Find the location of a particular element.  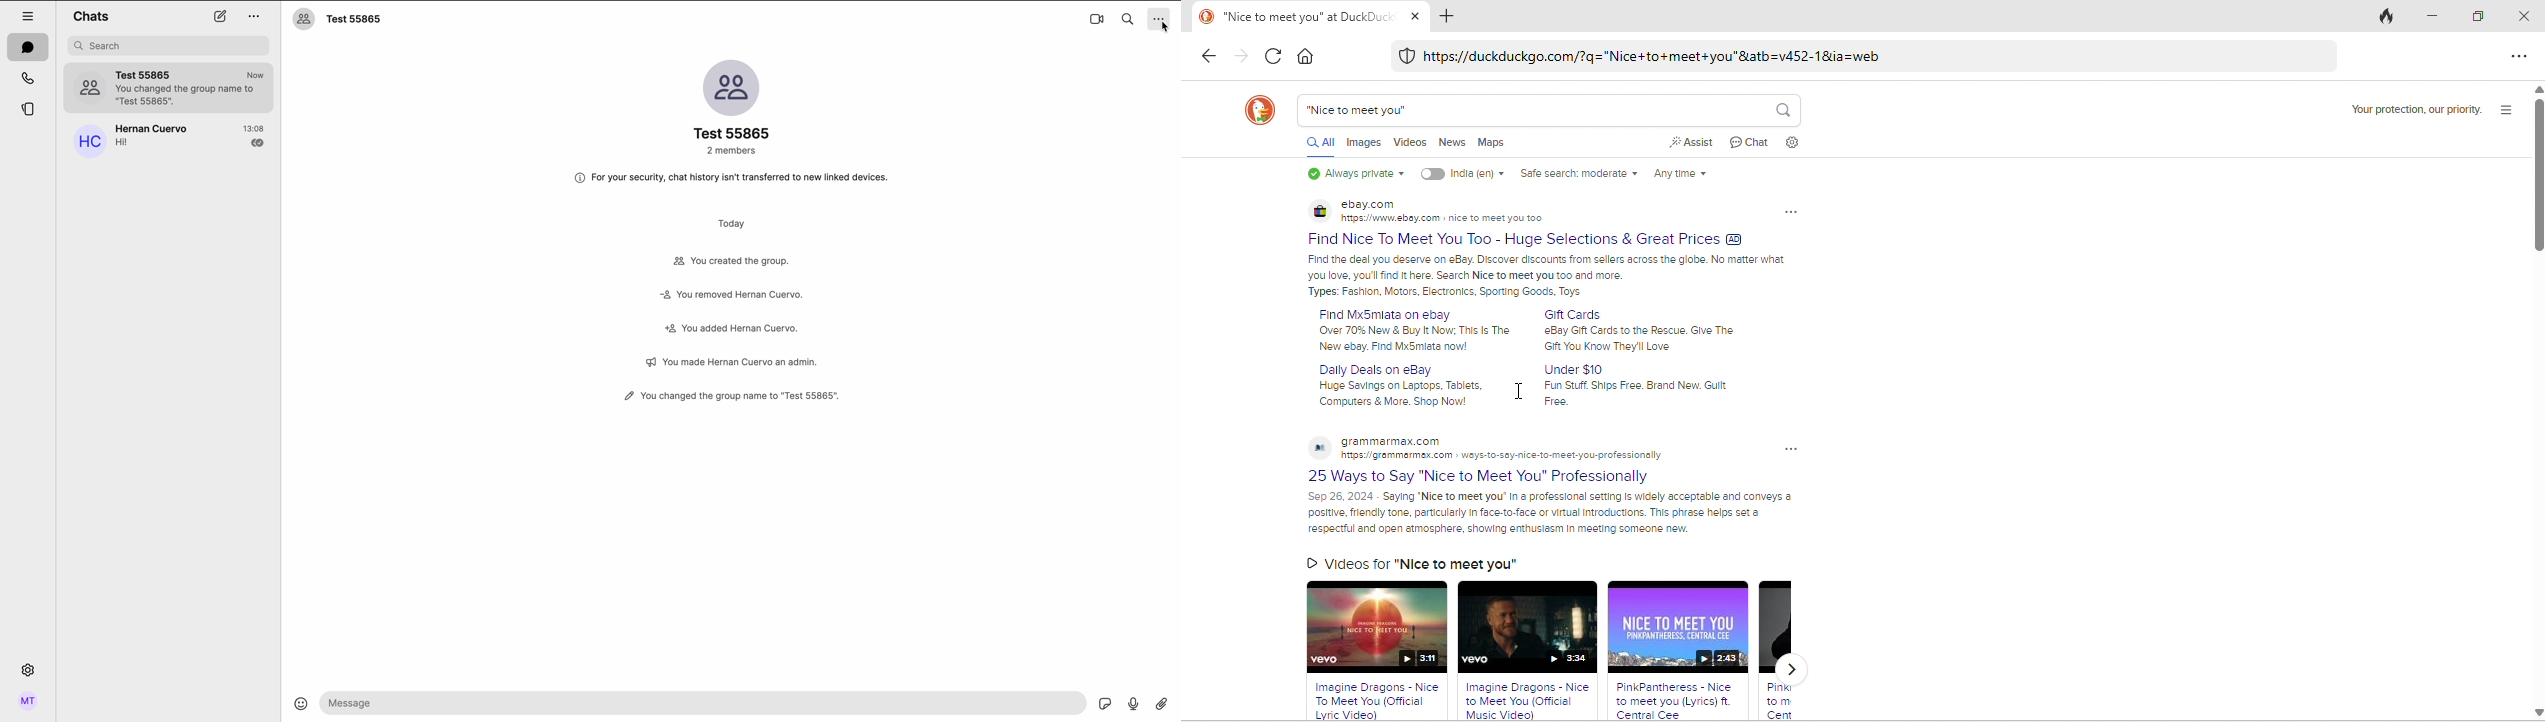

y cbevcom
hps:/iwww.abey.com » nice 10 meet you 100 is located at coordinates (1368, 204).